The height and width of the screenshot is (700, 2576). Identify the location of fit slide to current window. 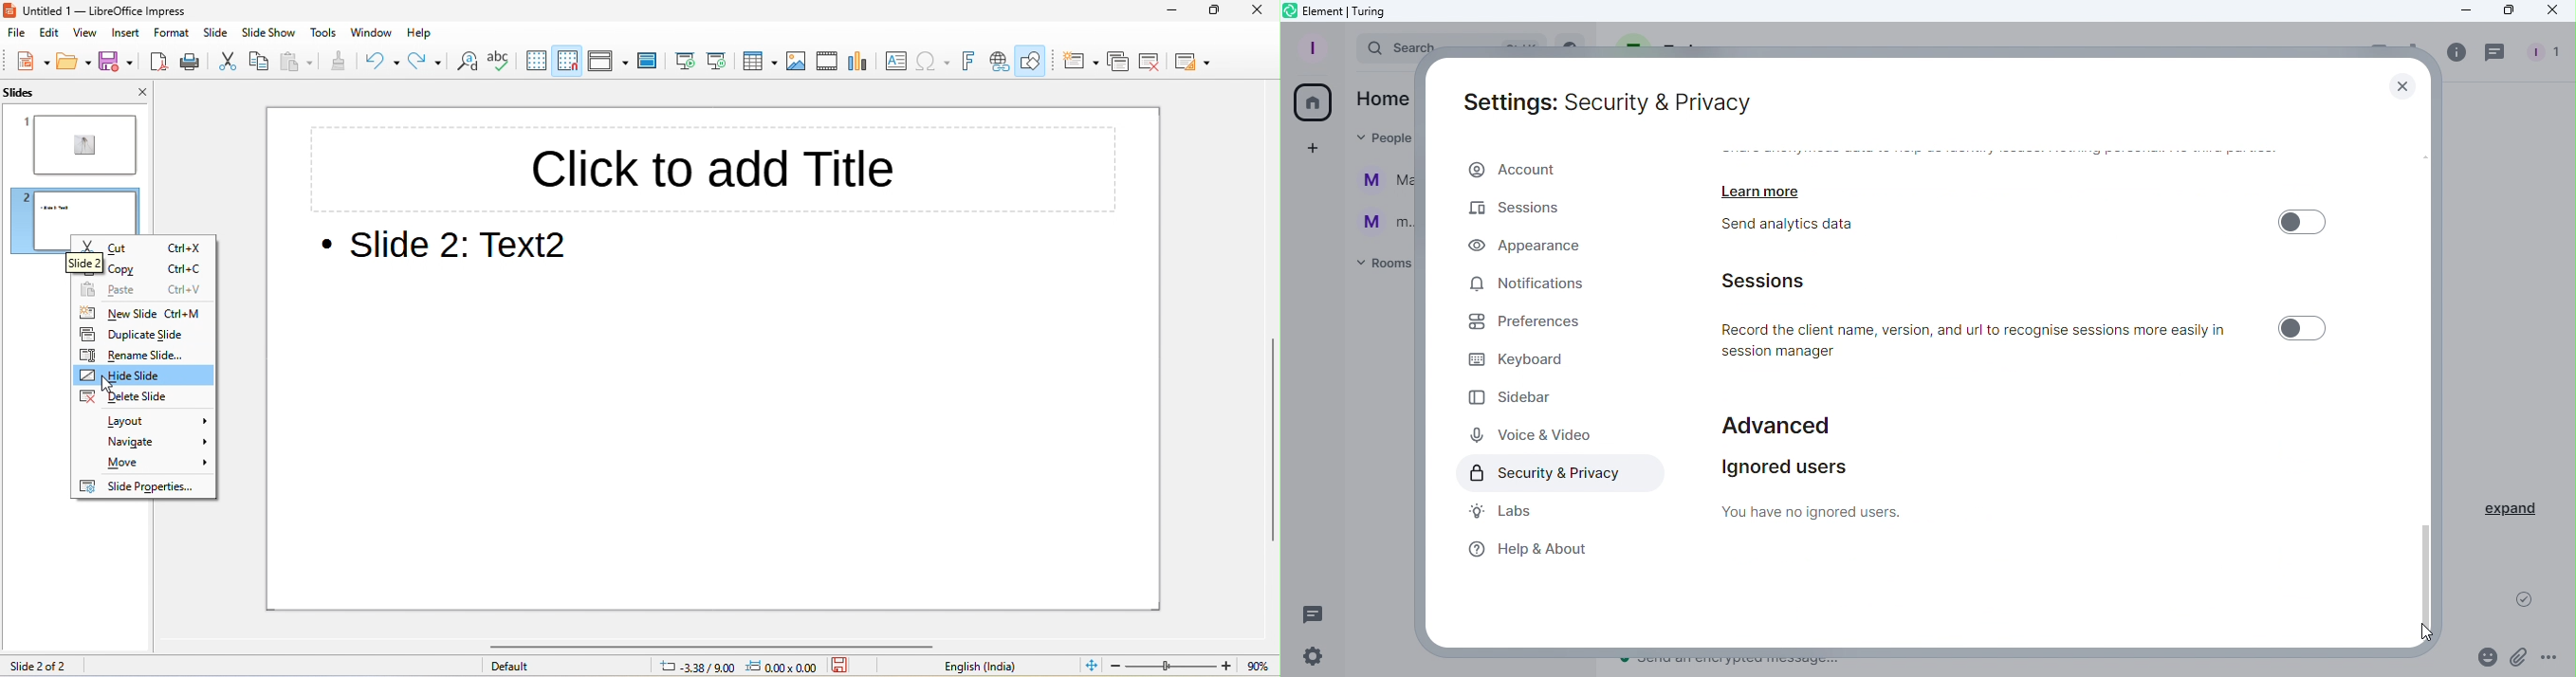
(1091, 666).